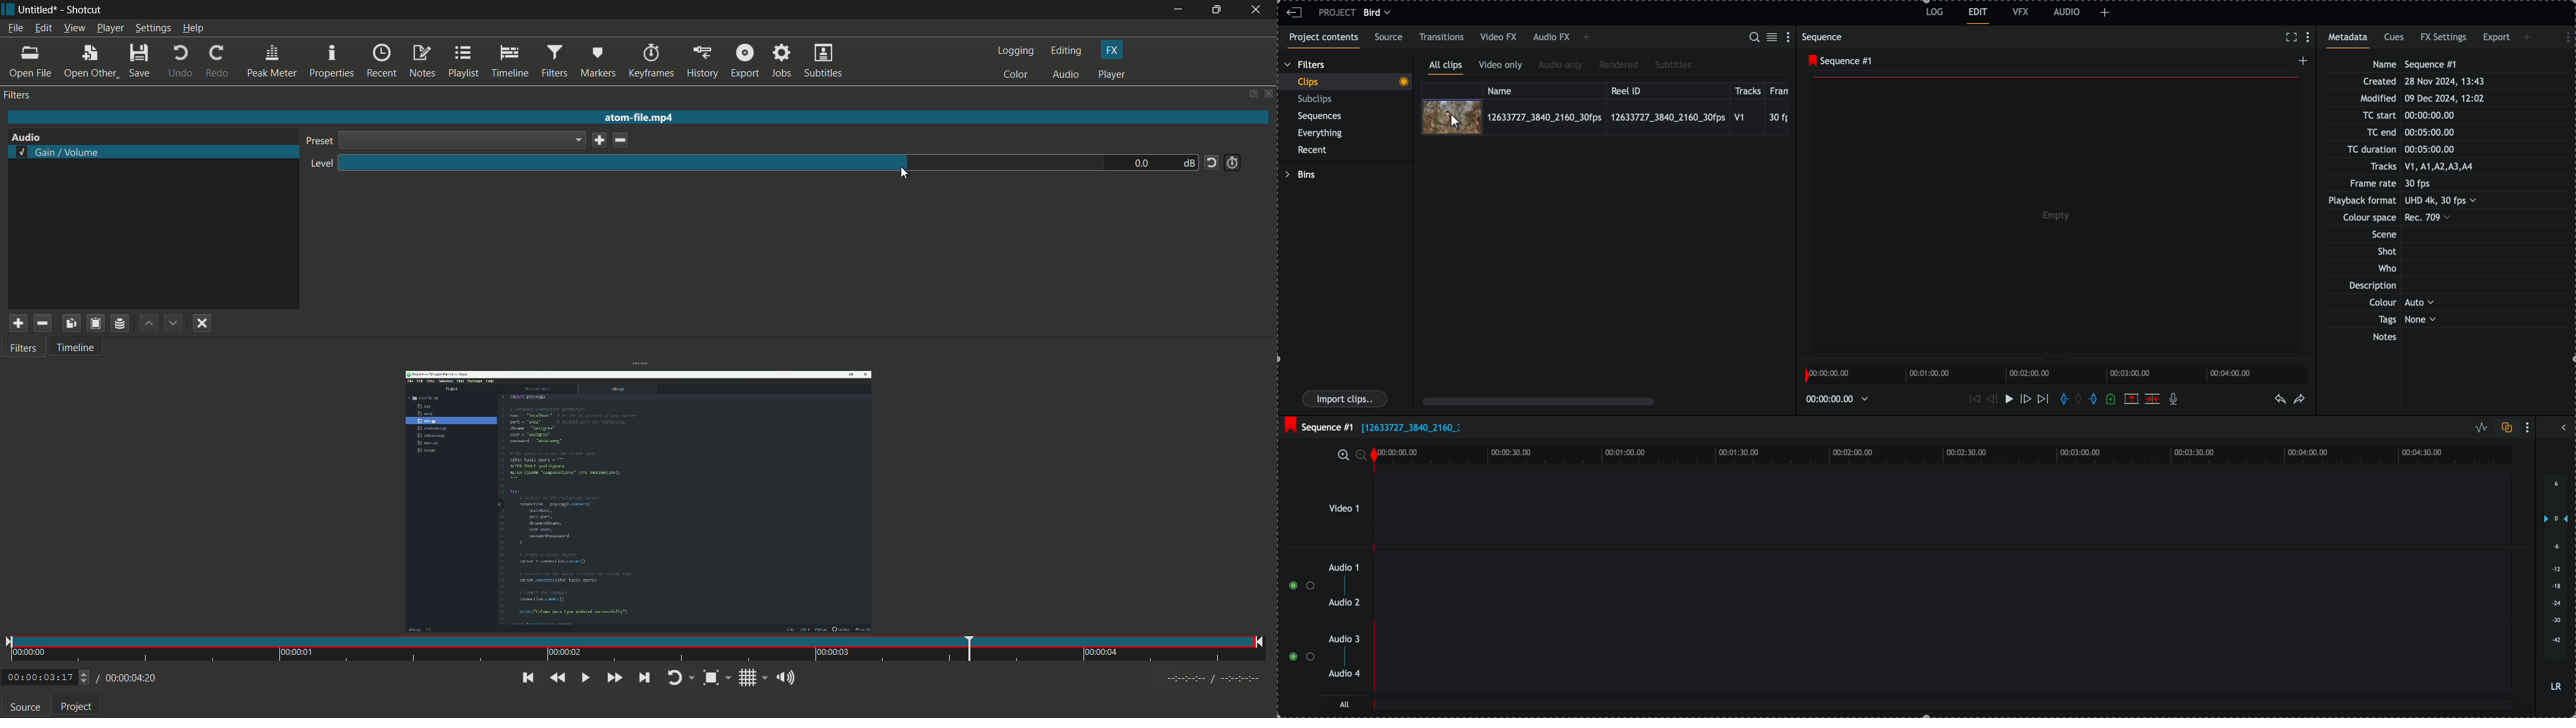 This screenshot has height=728, width=2576. I want to click on timeline, so click(1840, 398).